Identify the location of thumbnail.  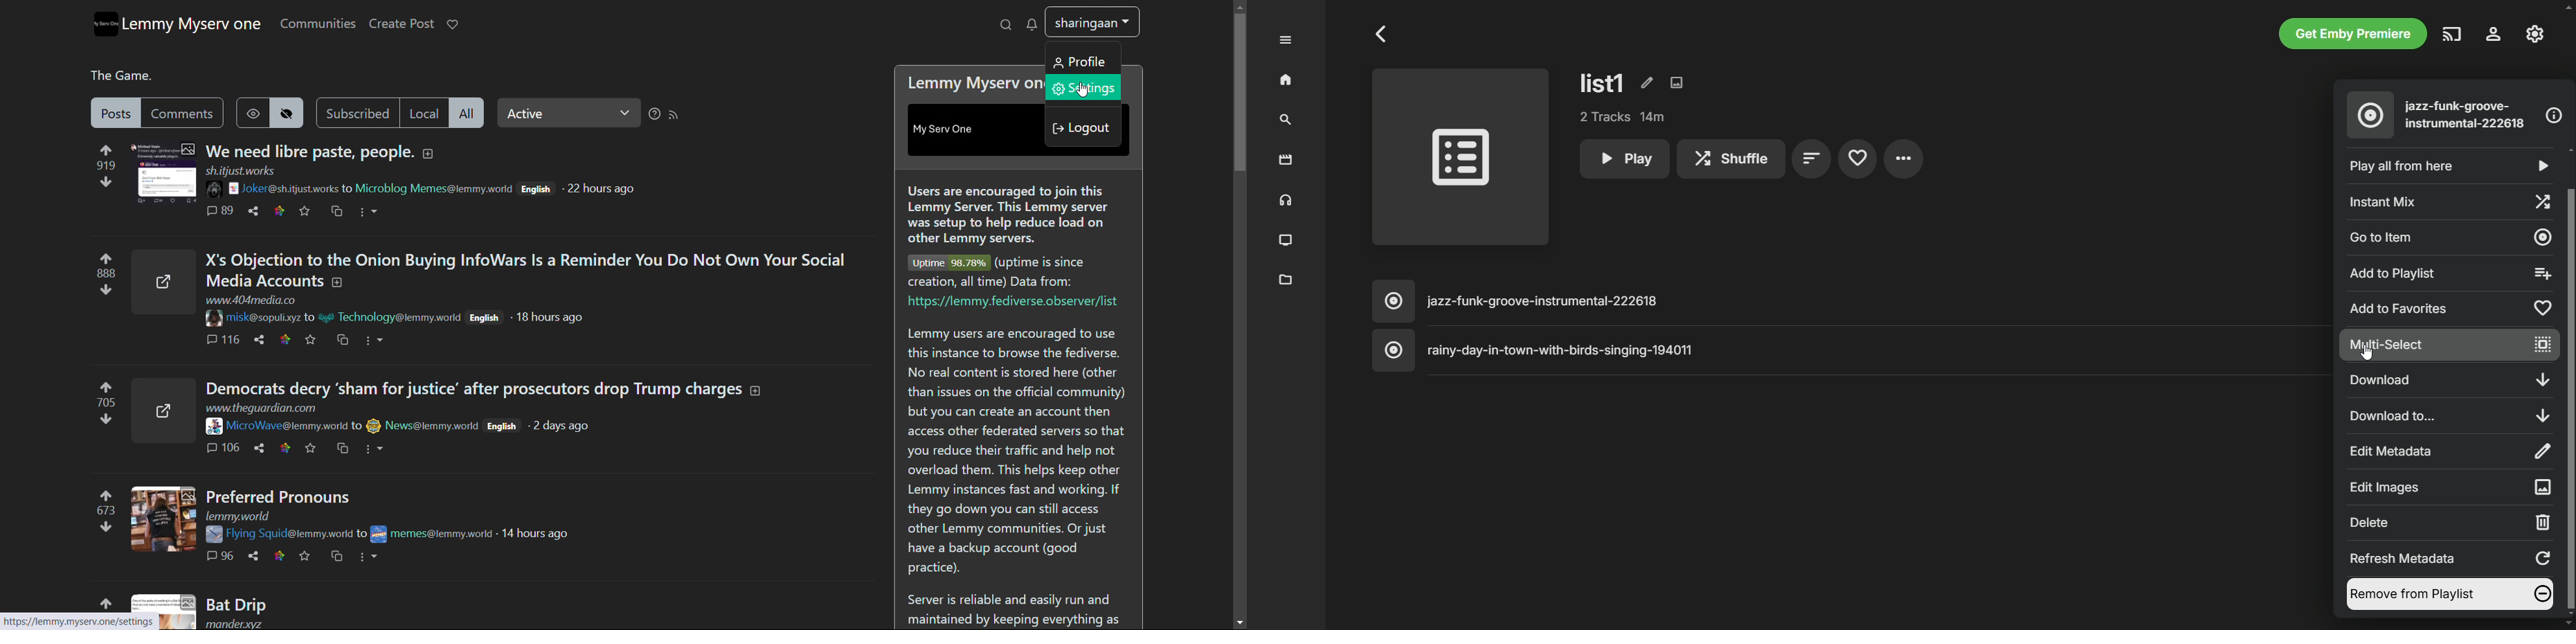
(163, 521).